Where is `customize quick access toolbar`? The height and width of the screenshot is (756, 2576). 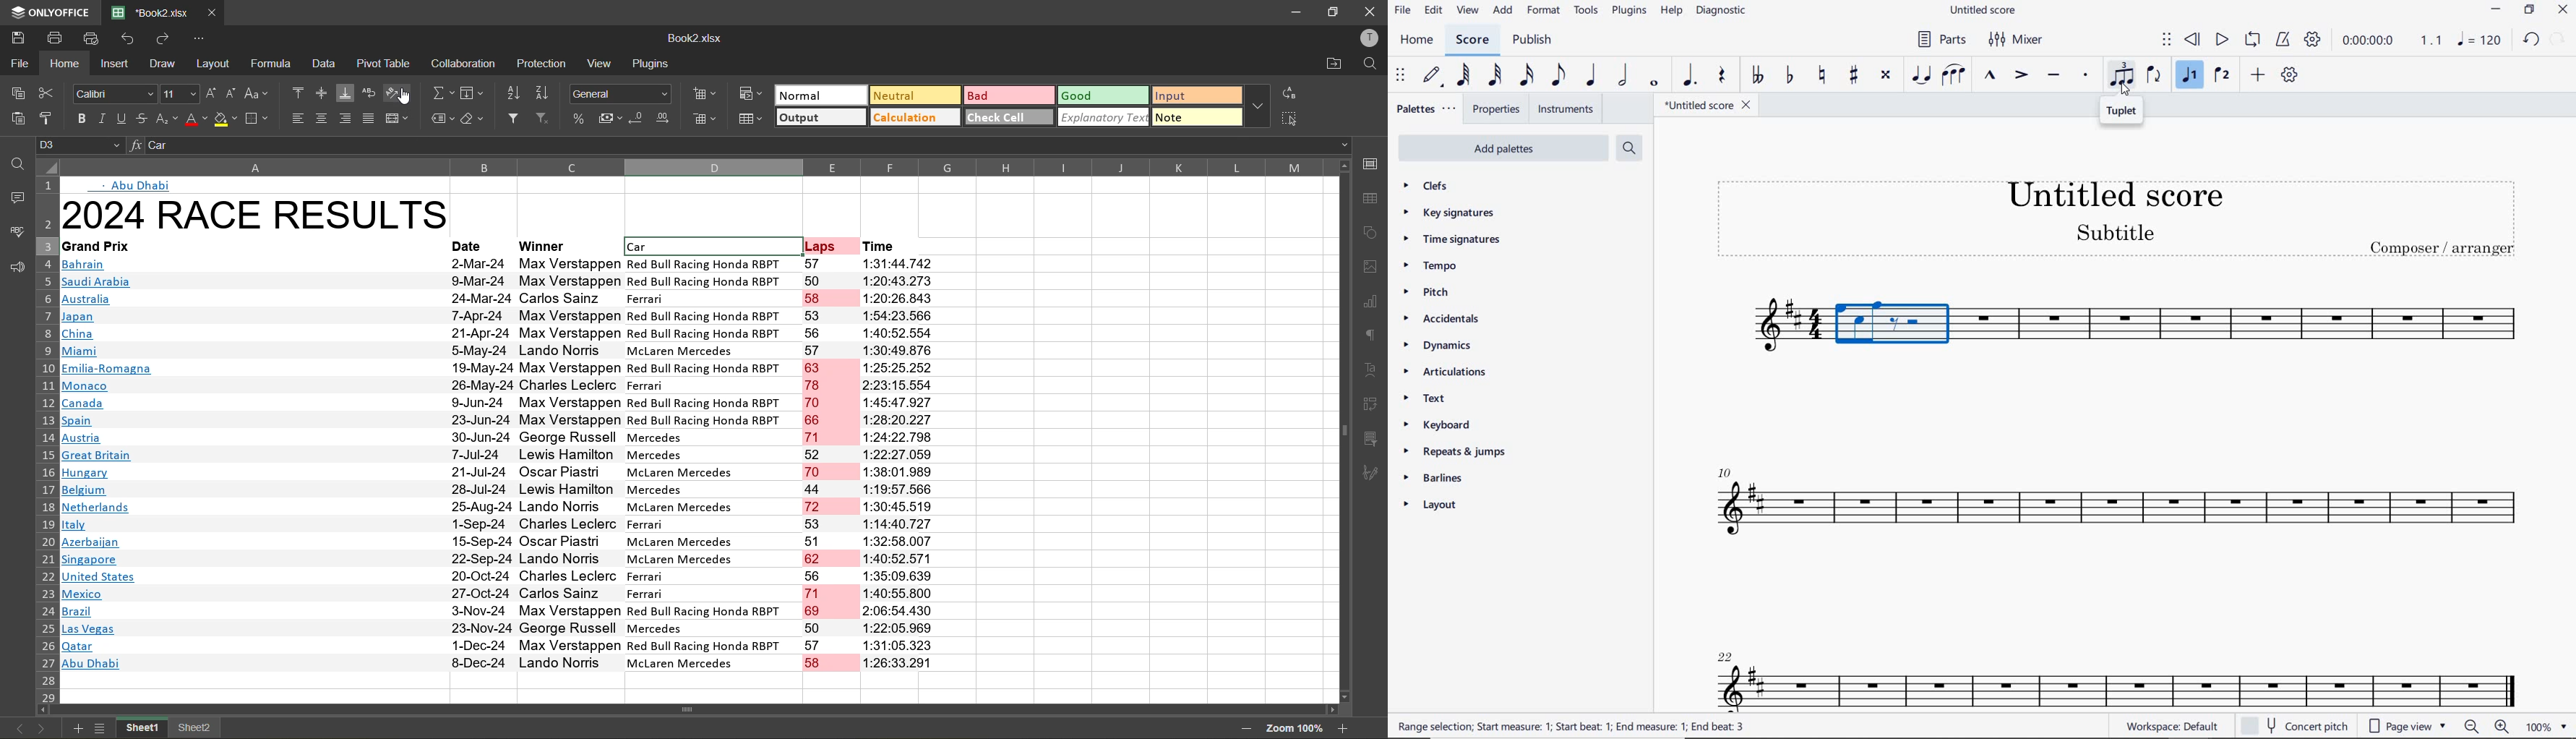
customize quick access toolbar is located at coordinates (199, 38).